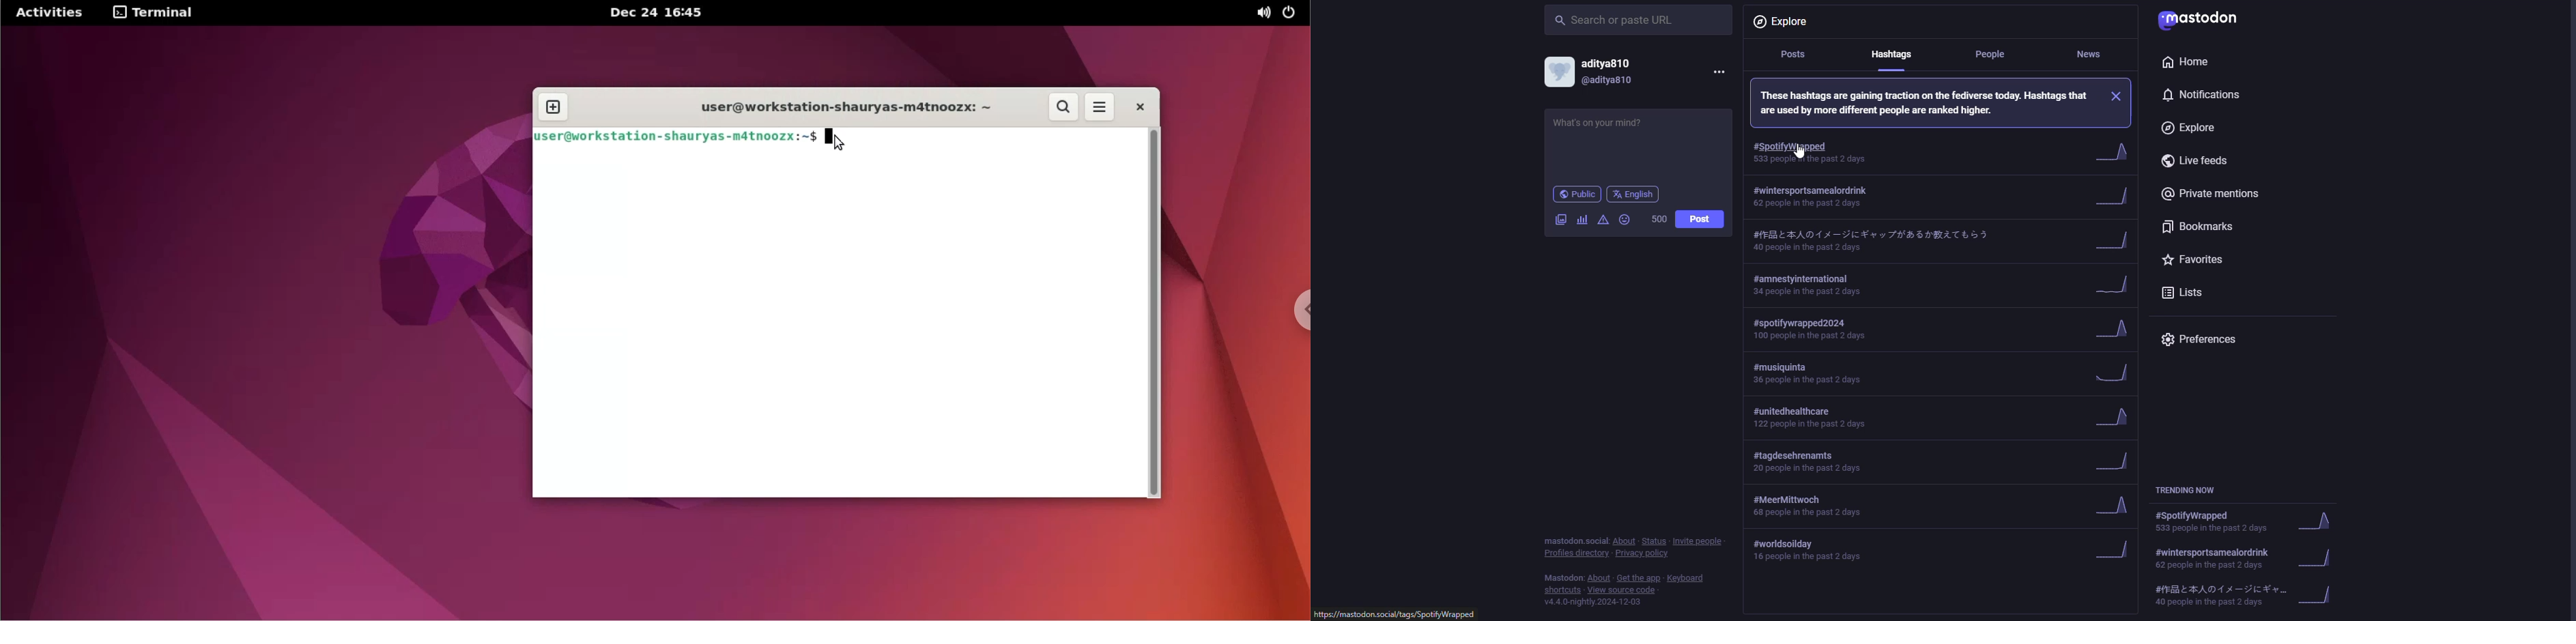 The height and width of the screenshot is (644, 2576). Describe the element at coordinates (1576, 194) in the screenshot. I see `public` at that location.